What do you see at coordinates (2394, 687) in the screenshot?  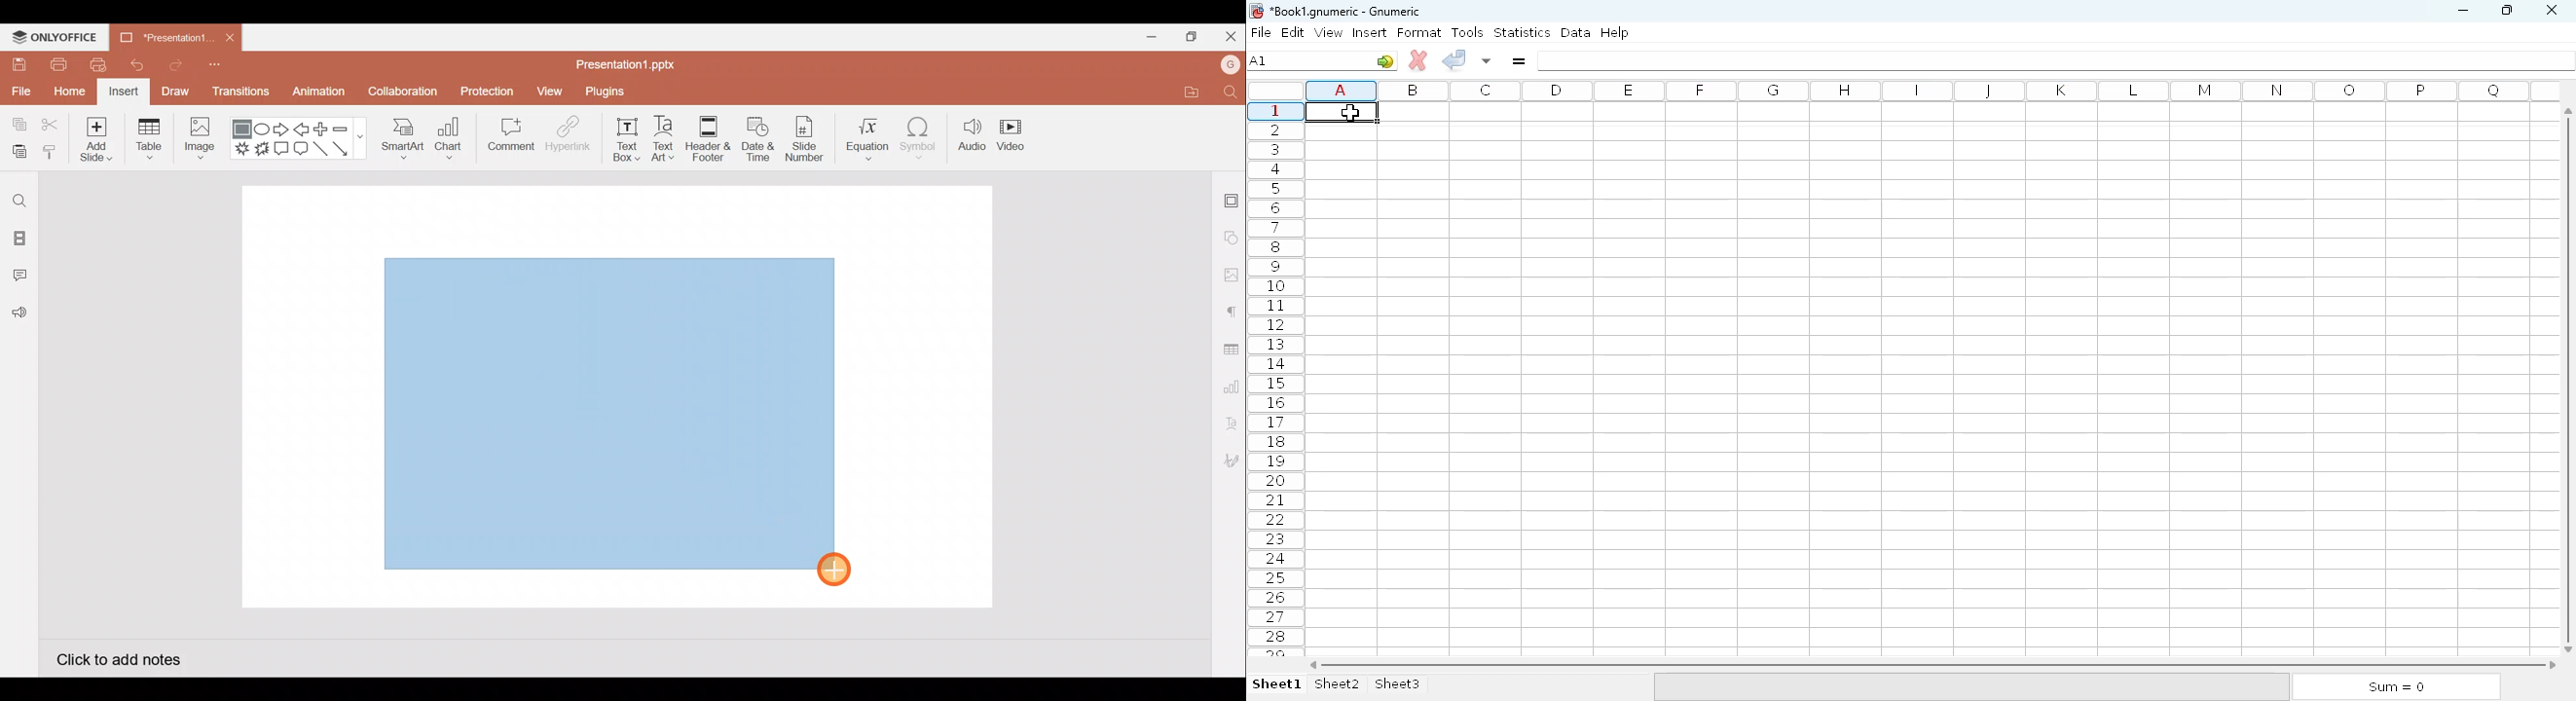 I see `sum = 0` at bounding box center [2394, 687].